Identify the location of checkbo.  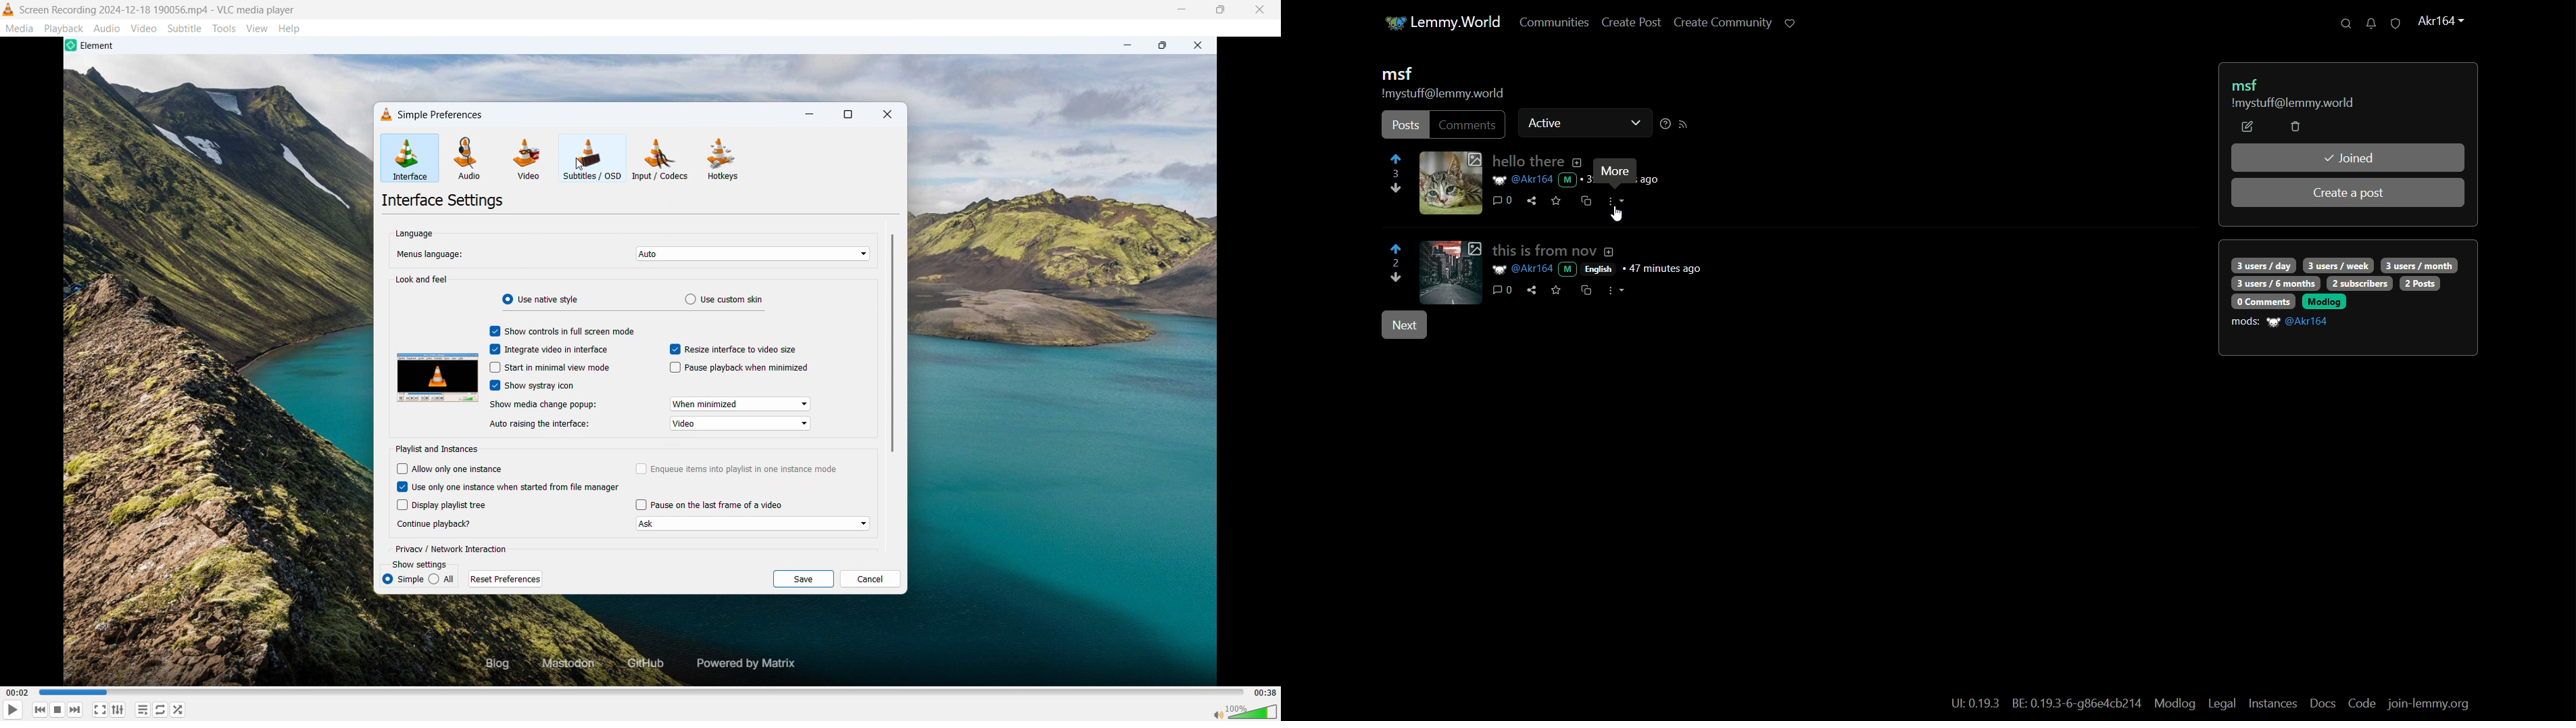
(398, 505).